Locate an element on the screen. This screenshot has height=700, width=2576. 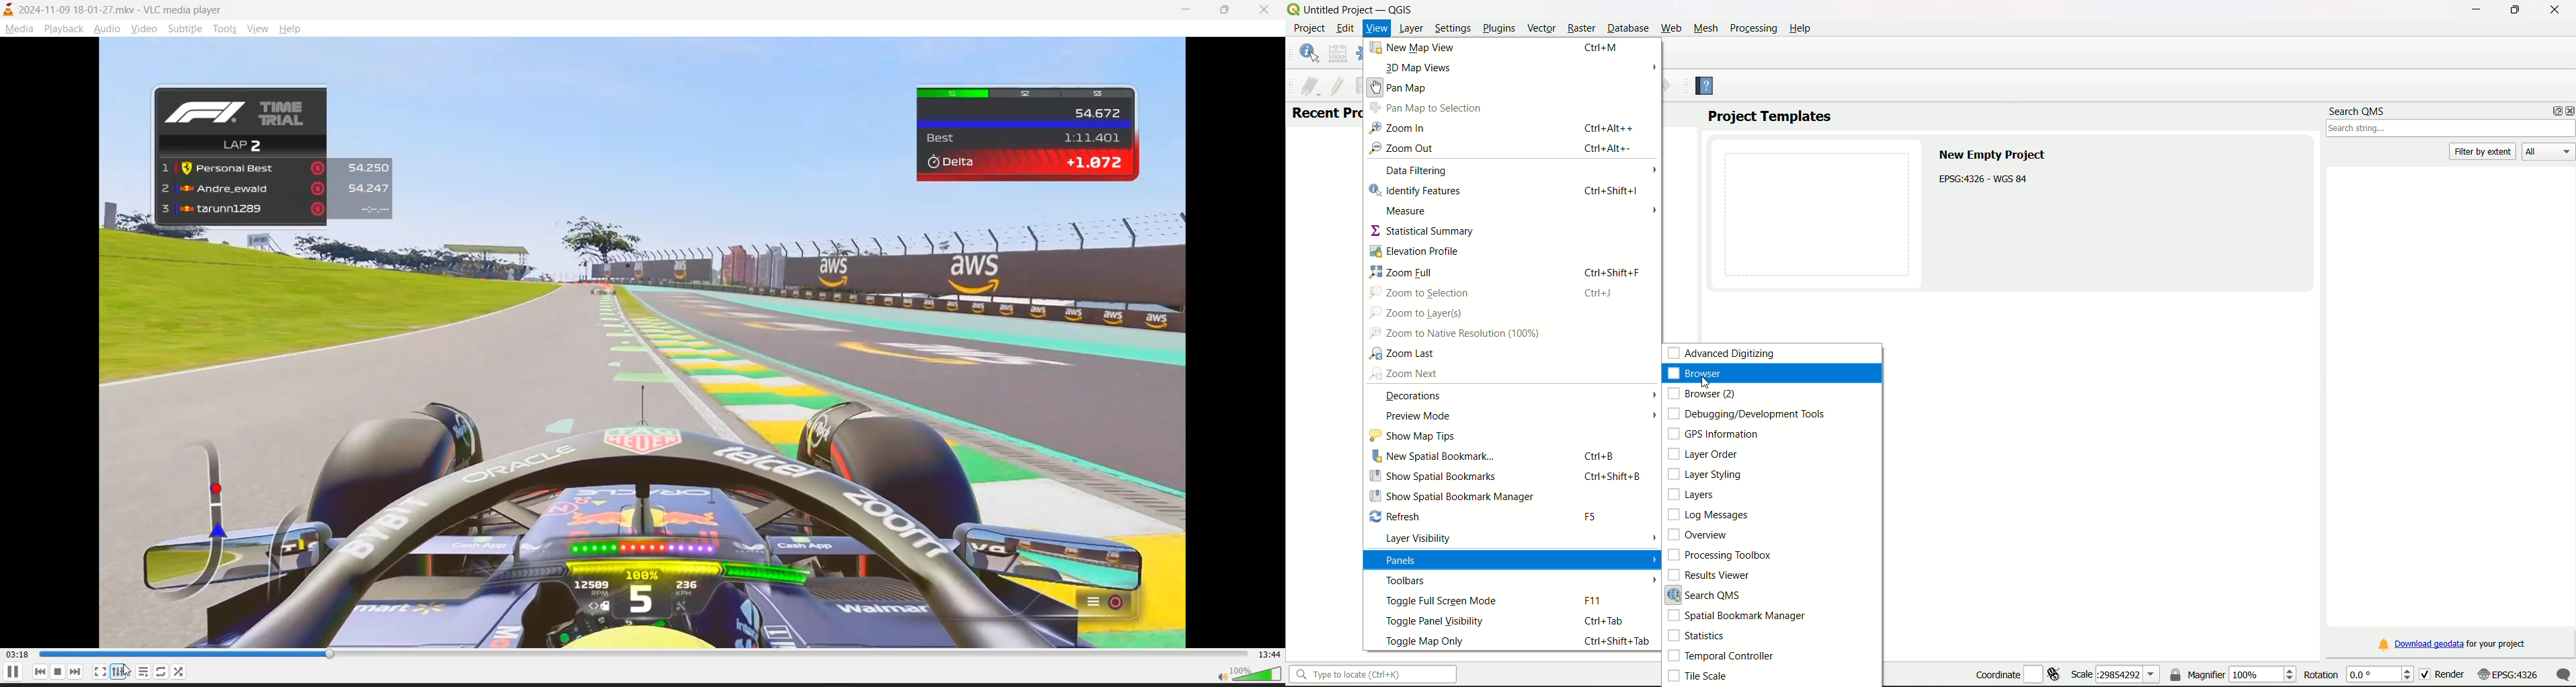
volume is located at coordinates (1249, 674).